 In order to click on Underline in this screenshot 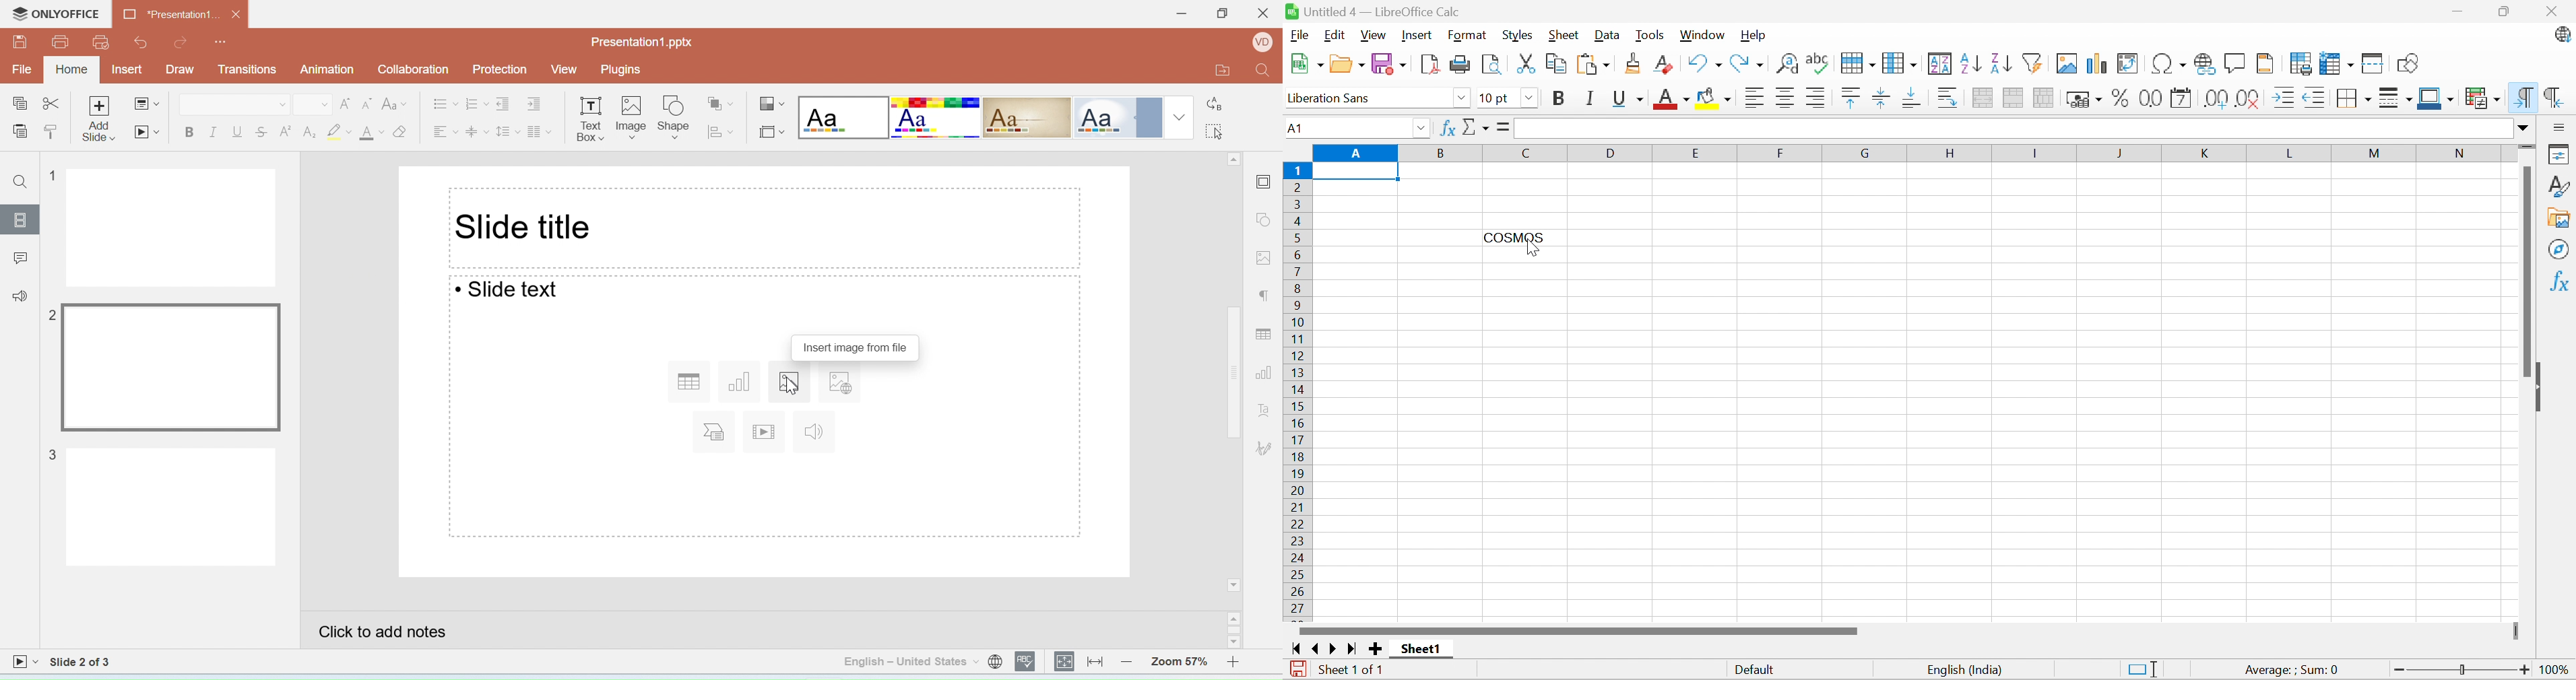, I will do `click(238, 132)`.